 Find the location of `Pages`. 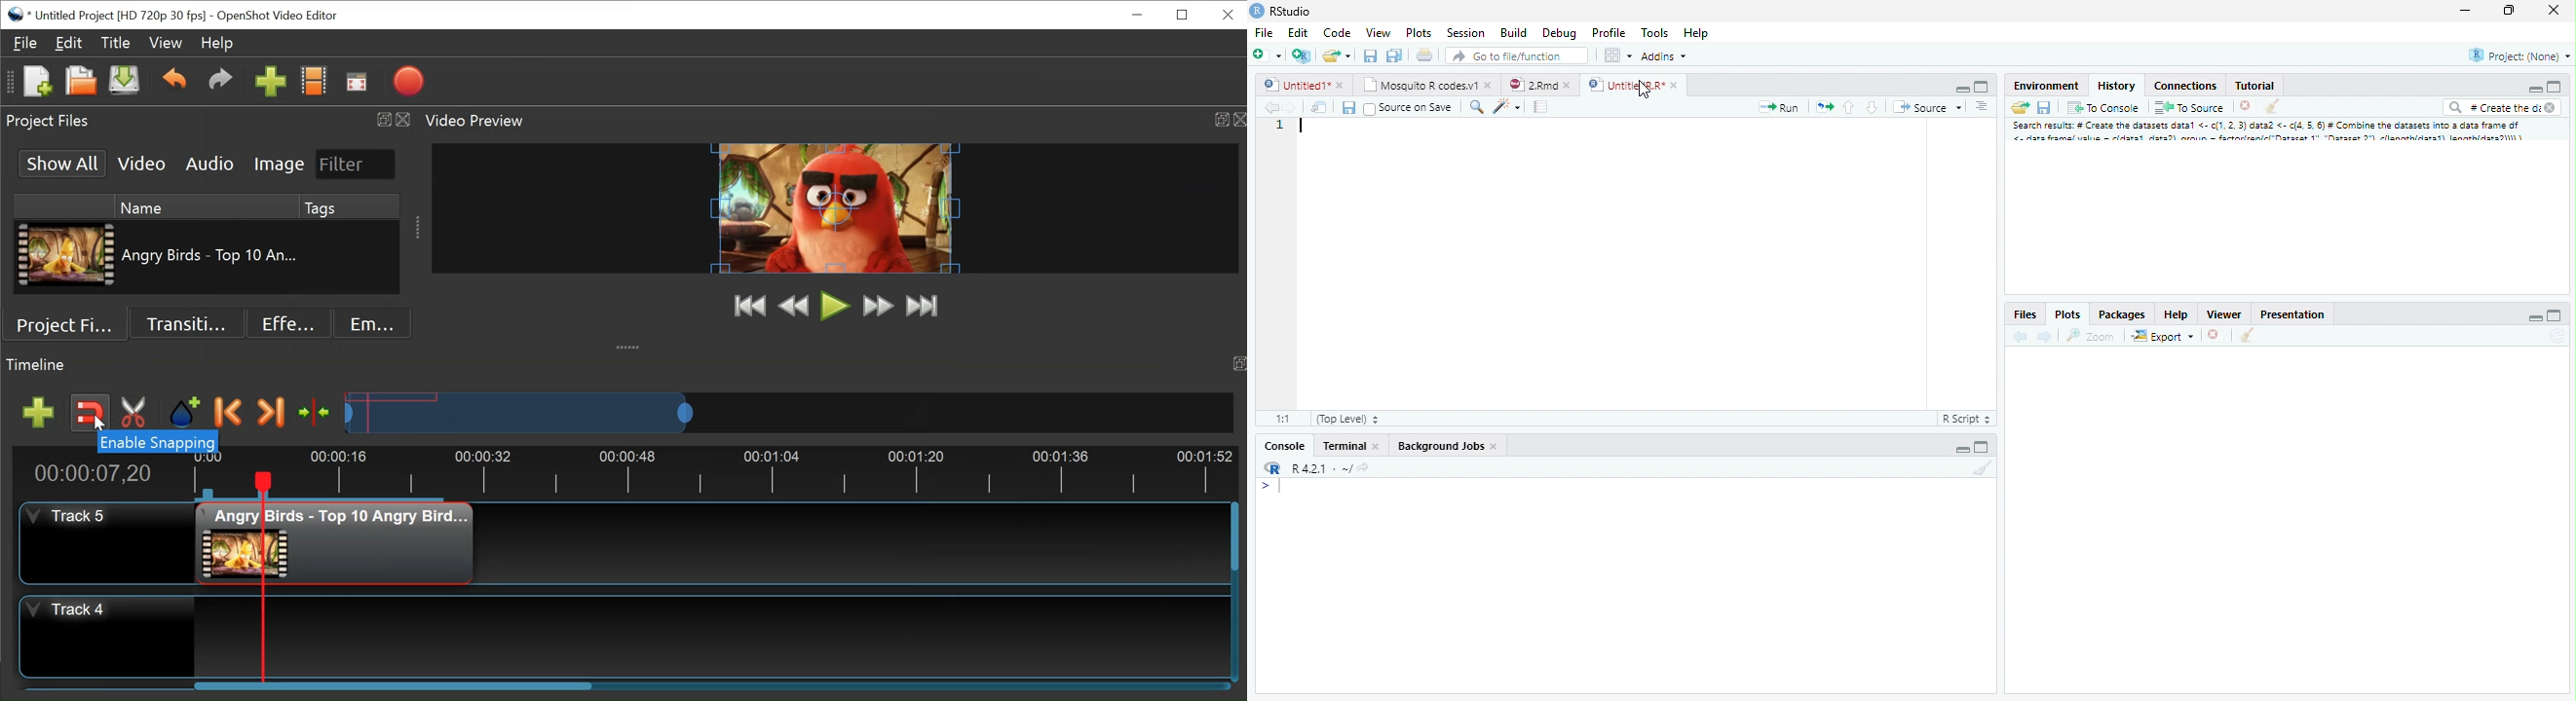

Pages is located at coordinates (1825, 109).